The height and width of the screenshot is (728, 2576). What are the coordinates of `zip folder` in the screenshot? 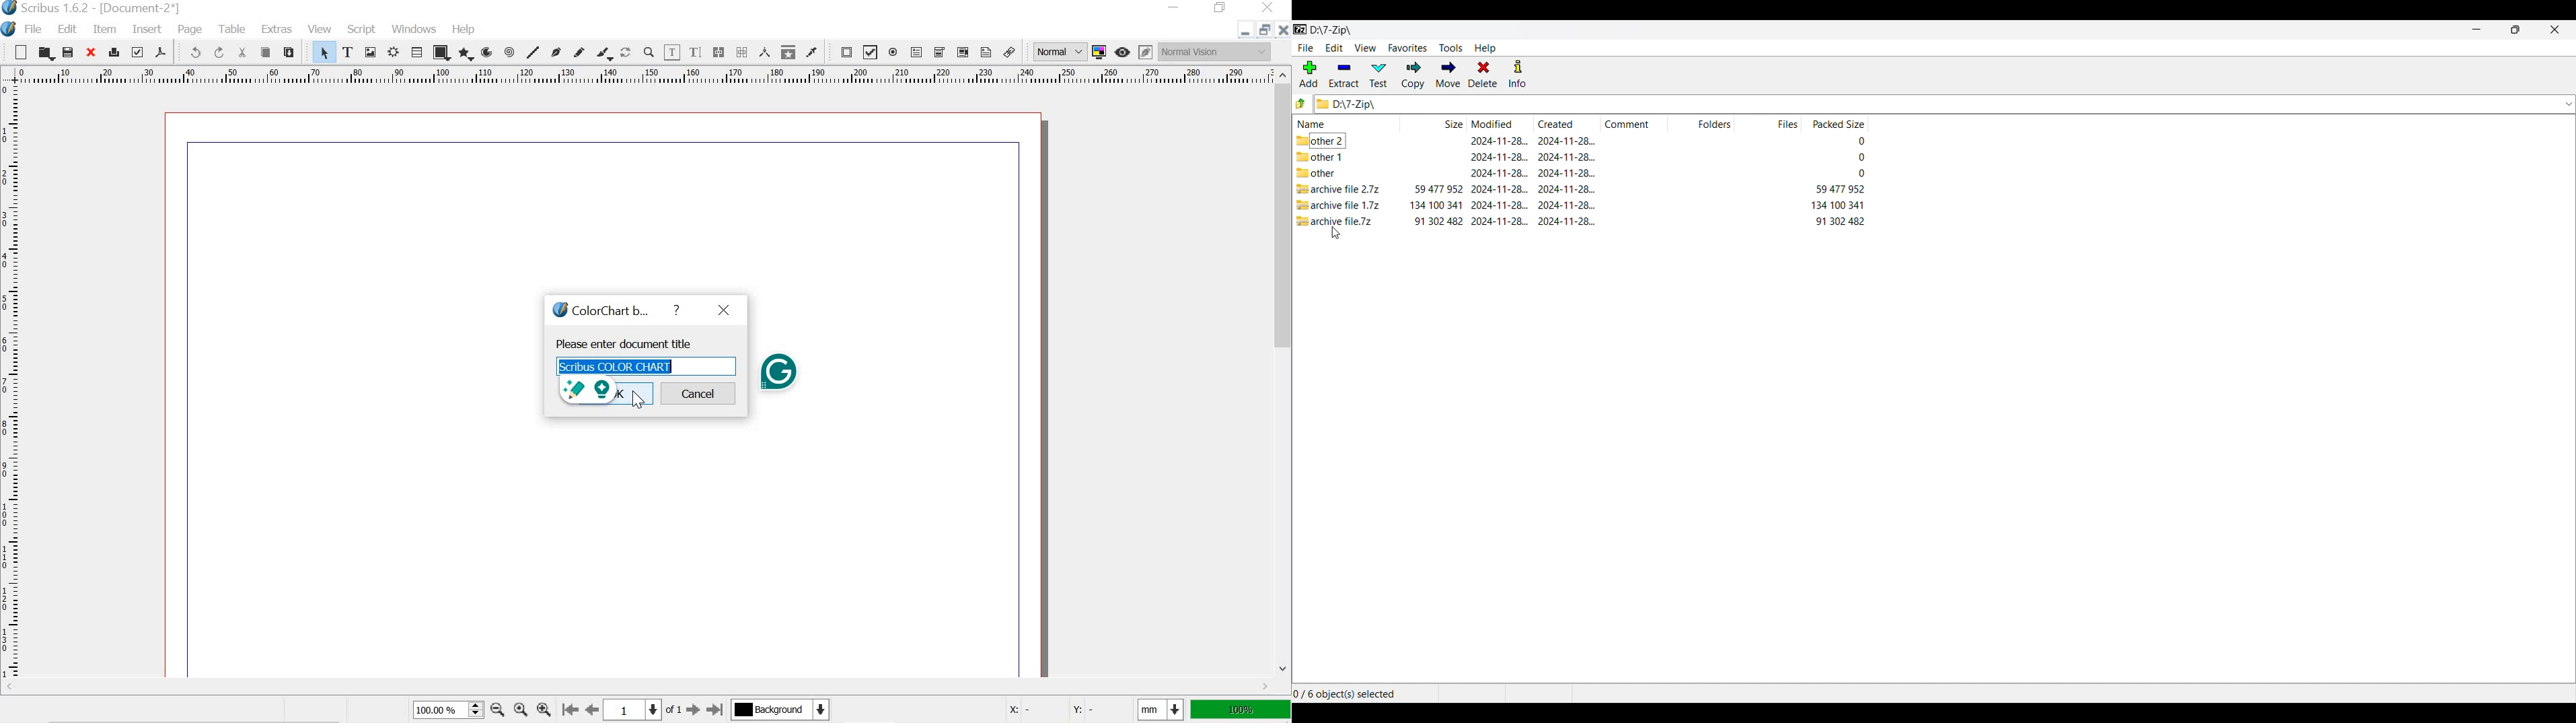 It's located at (1338, 189).